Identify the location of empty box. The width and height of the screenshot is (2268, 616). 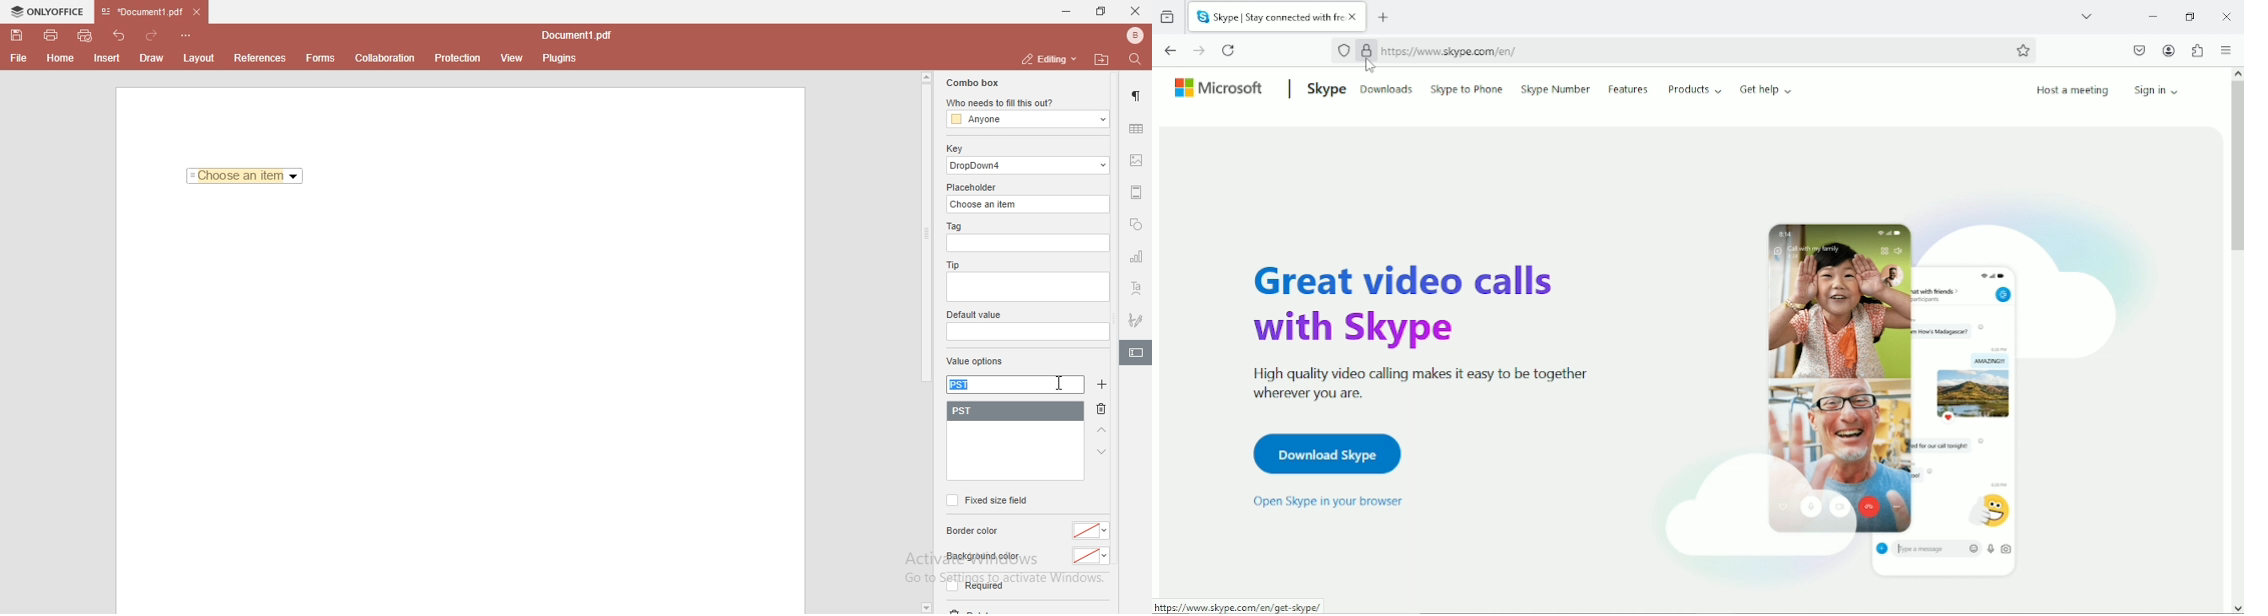
(1026, 332).